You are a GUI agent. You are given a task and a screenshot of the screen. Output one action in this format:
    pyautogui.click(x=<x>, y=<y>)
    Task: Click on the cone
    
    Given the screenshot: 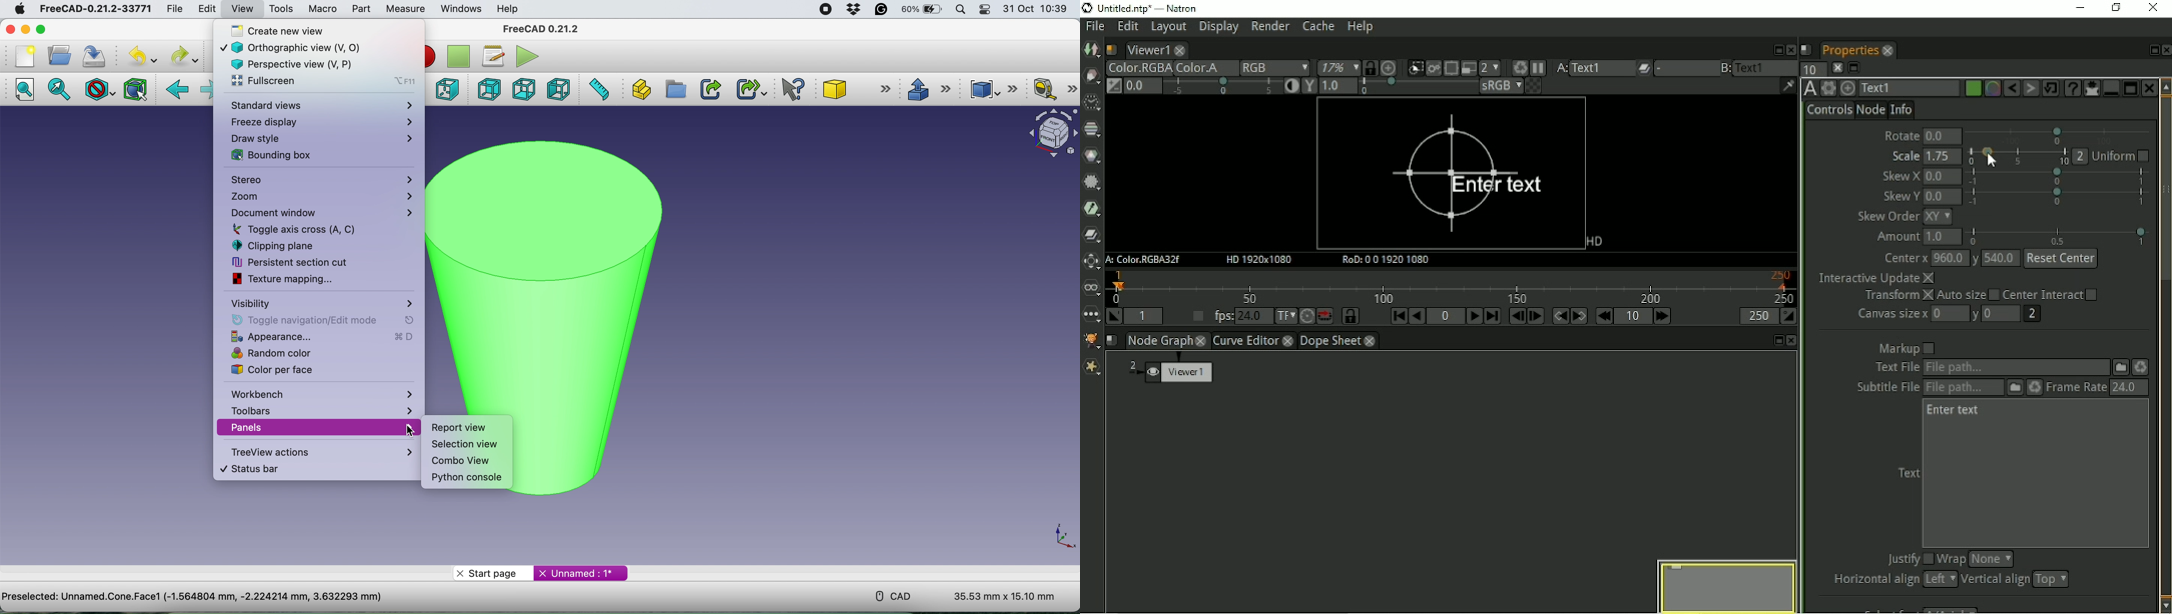 What is the action you would take?
    pyautogui.click(x=858, y=90)
    